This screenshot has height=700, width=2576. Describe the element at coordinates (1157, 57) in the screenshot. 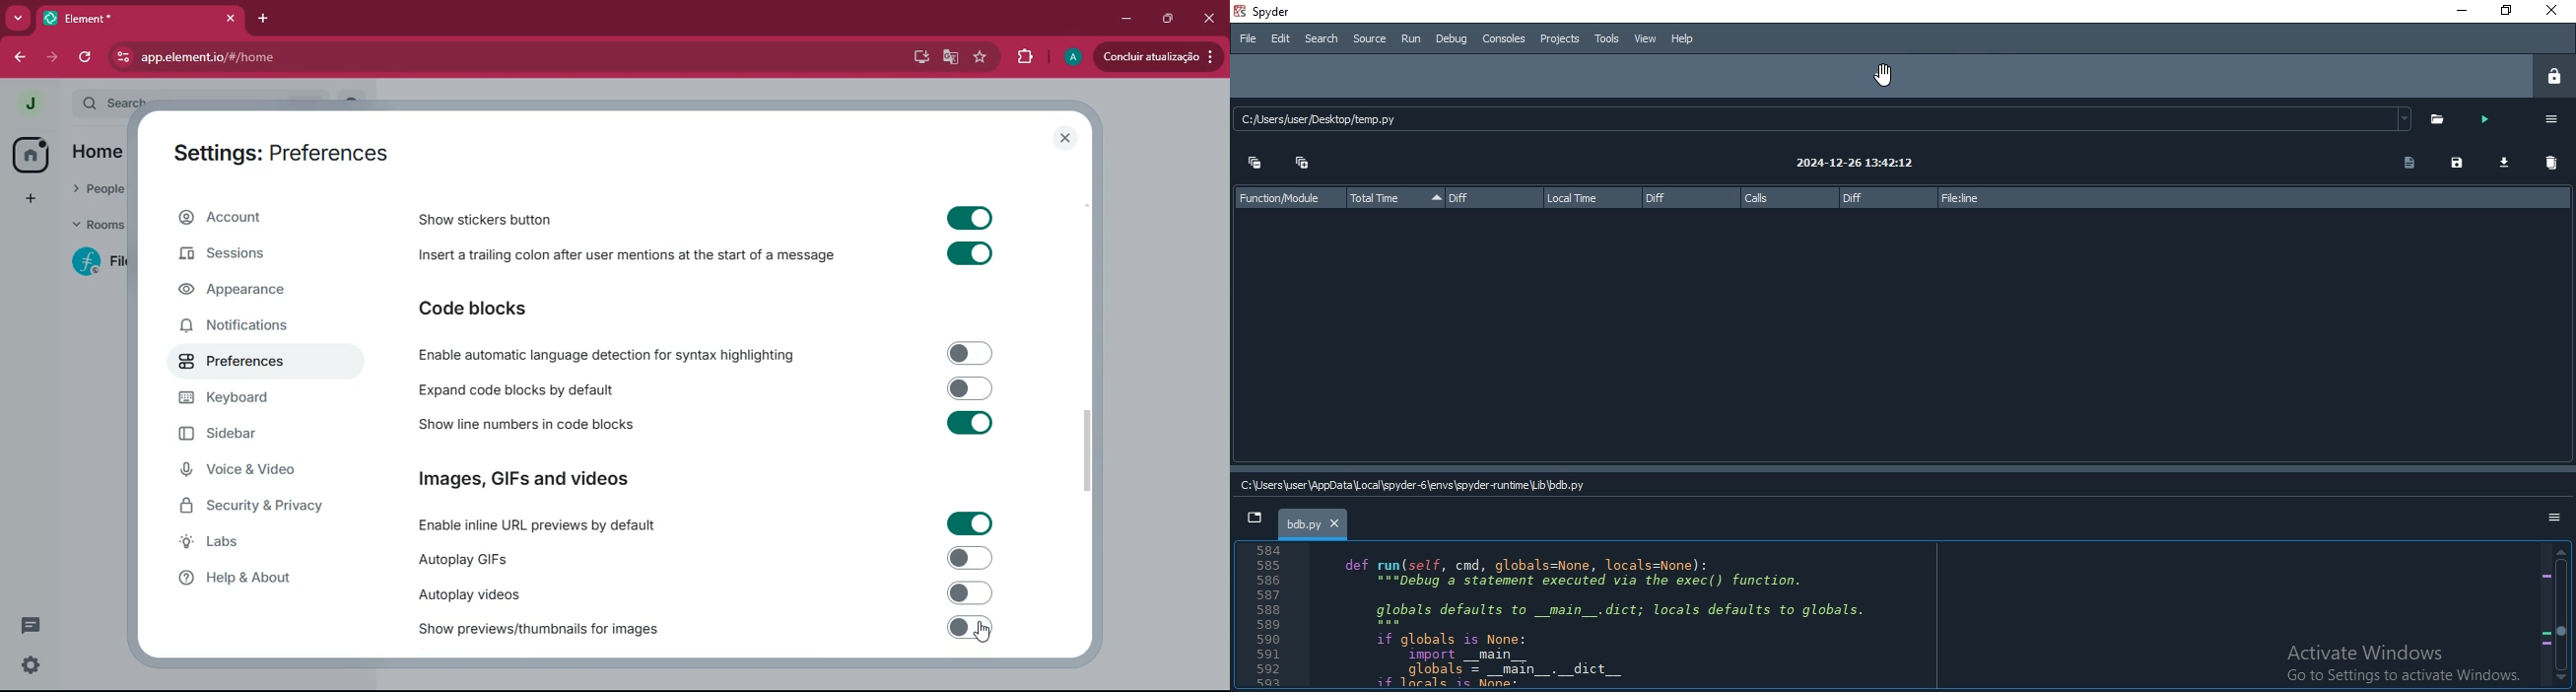

I see `Conduir atualizacado` at that location.